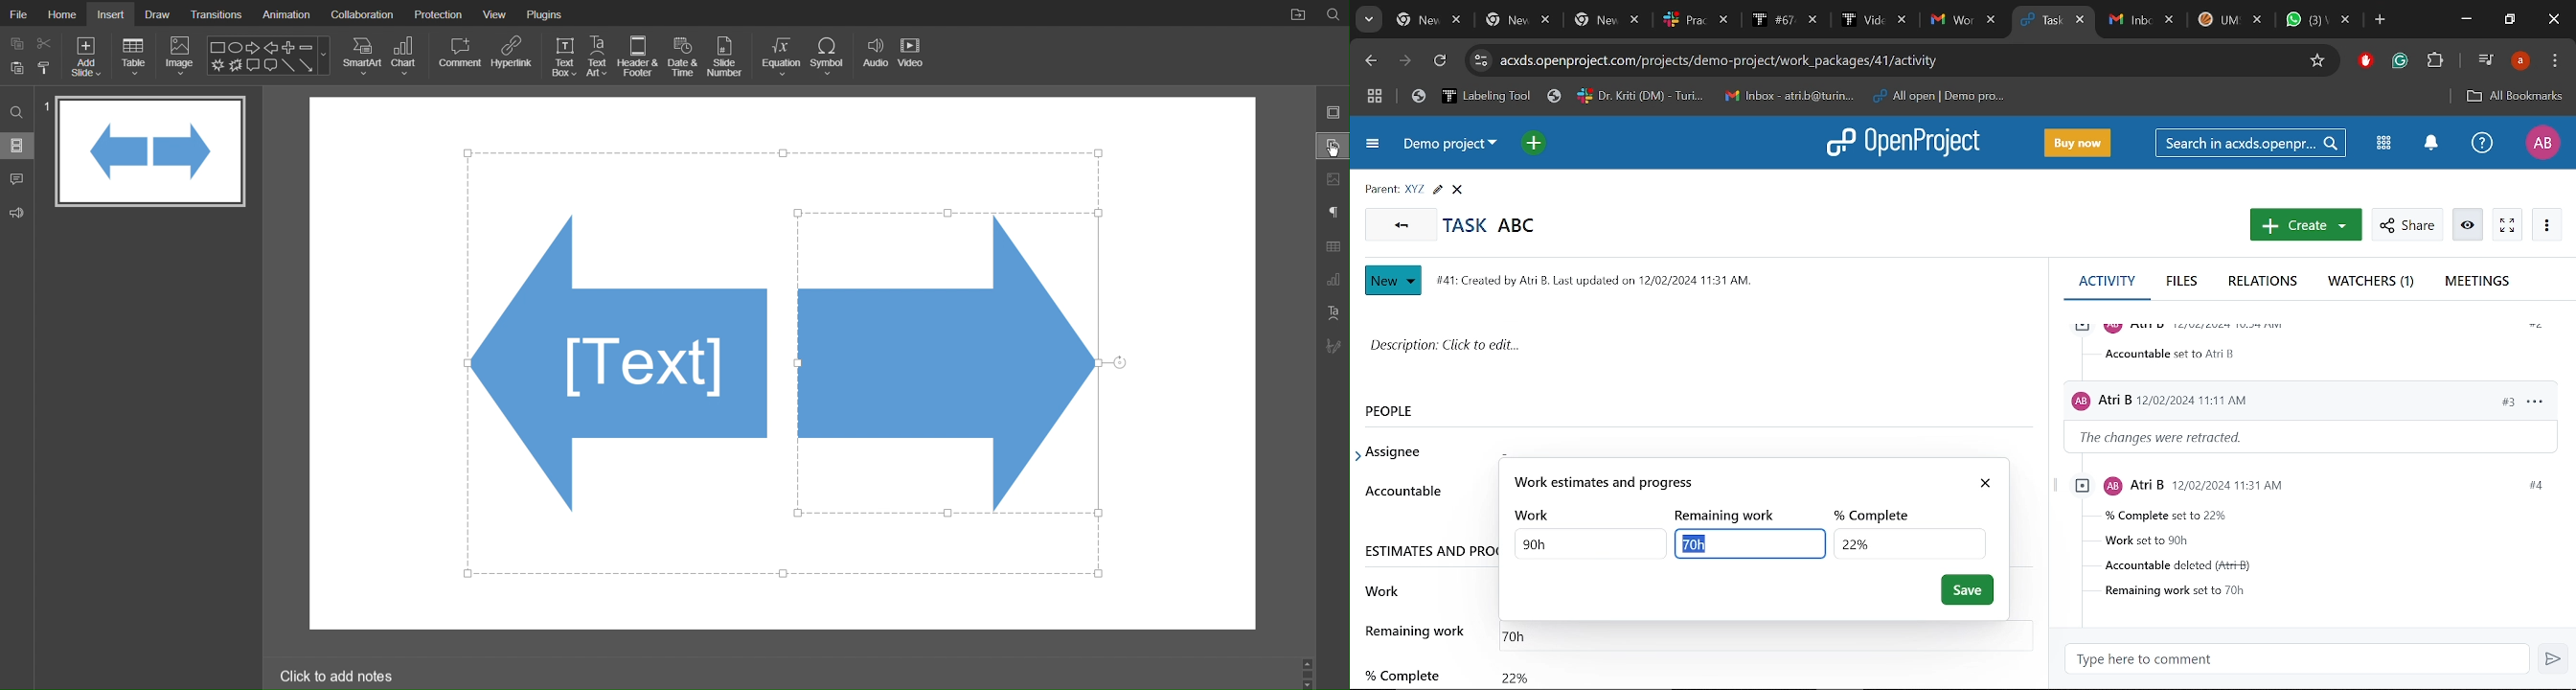 This screenshot has width=2576, height=700. What do you see at coordinates (45, 70) in the screenshot?
I see `paste options` at bounding box center [45, 70].